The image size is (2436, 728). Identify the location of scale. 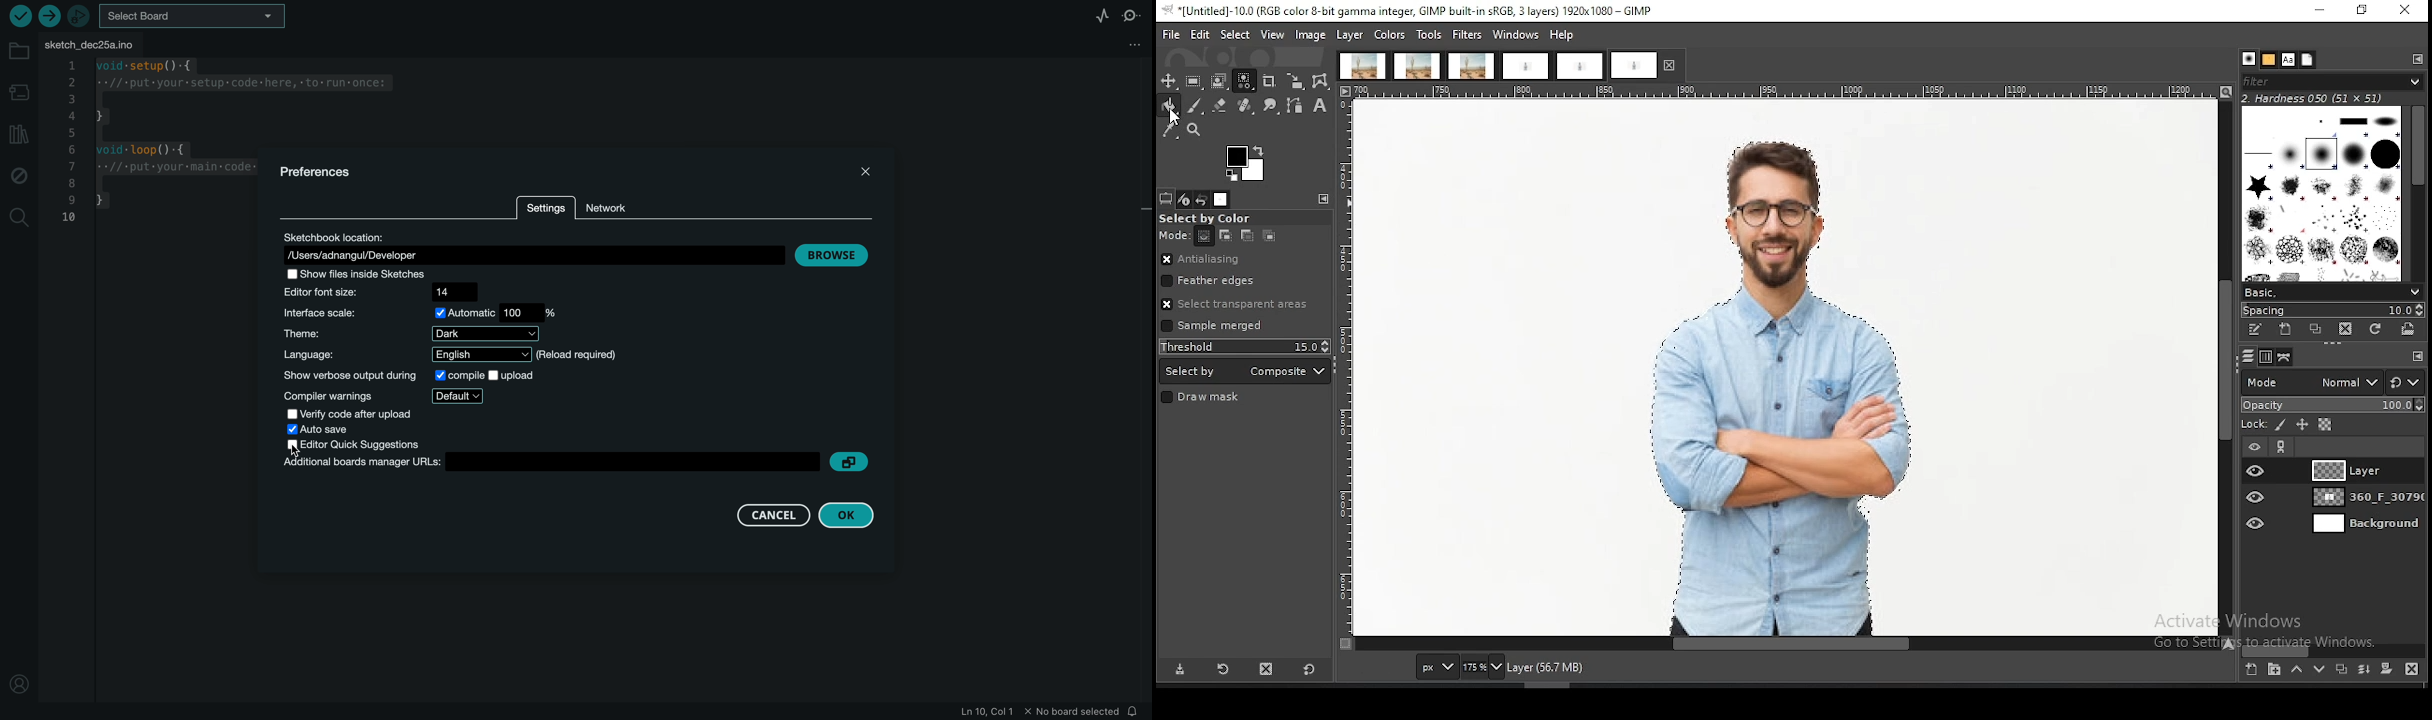
(421, 312).